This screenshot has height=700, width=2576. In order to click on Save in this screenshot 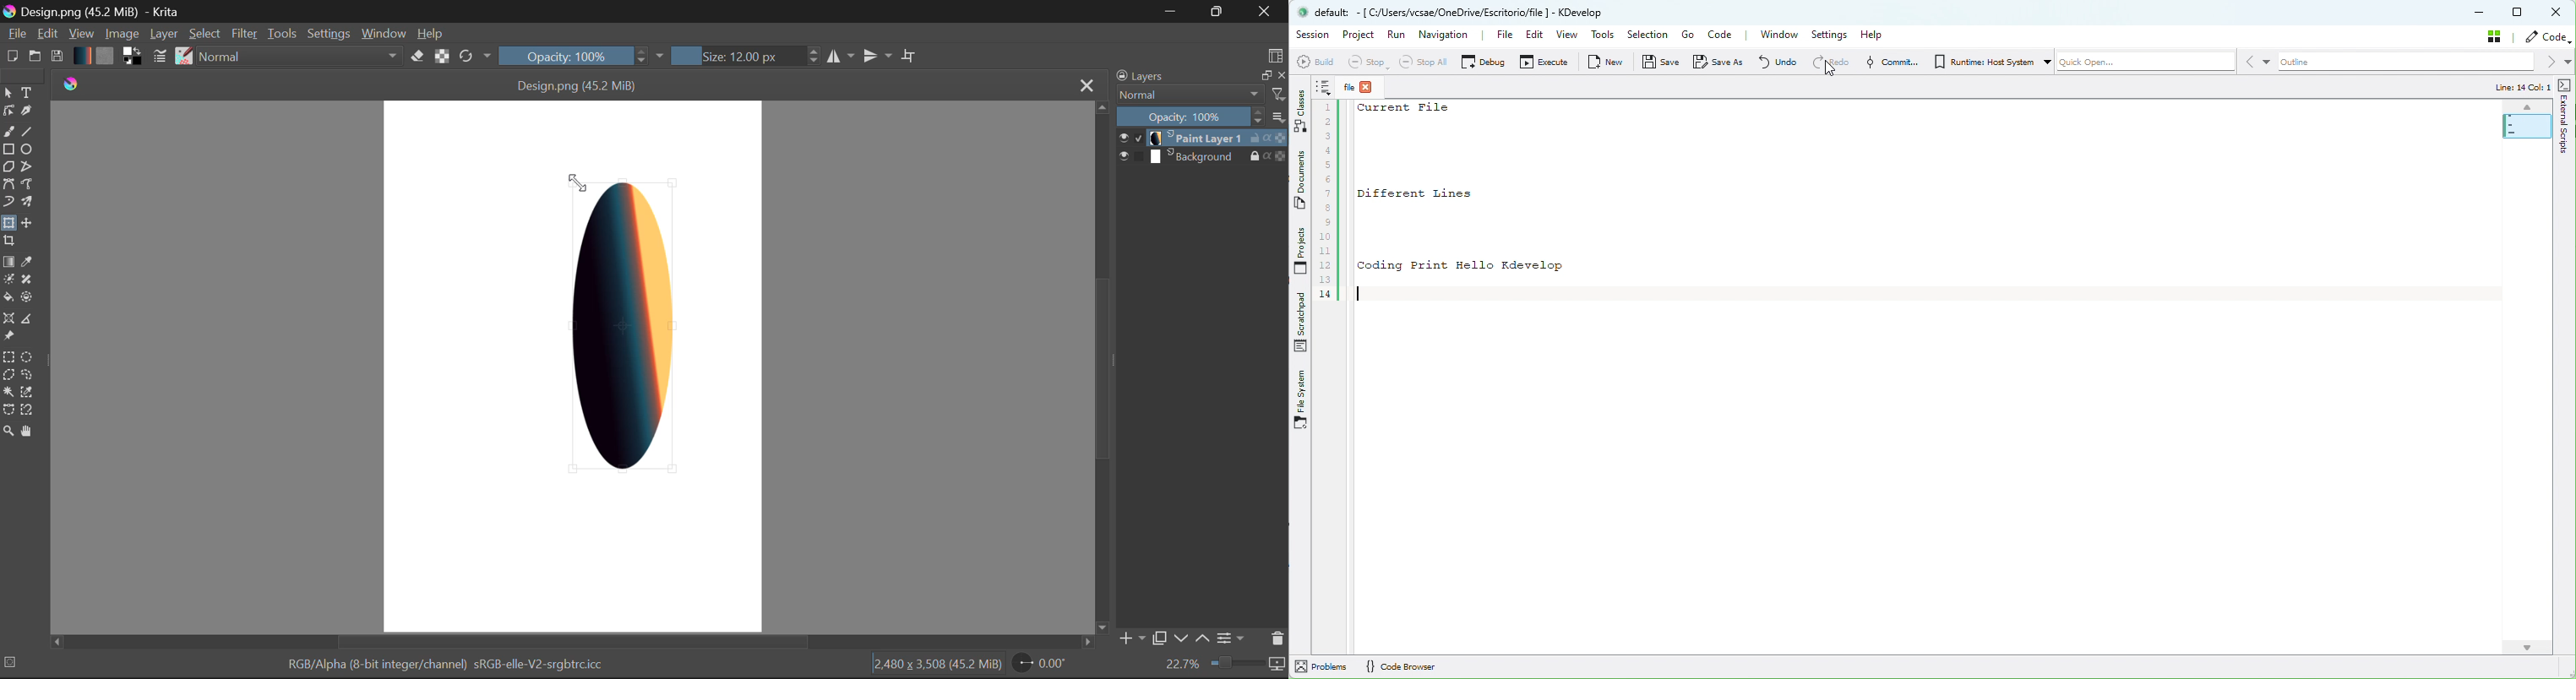, I will do `click(56, 56)`.